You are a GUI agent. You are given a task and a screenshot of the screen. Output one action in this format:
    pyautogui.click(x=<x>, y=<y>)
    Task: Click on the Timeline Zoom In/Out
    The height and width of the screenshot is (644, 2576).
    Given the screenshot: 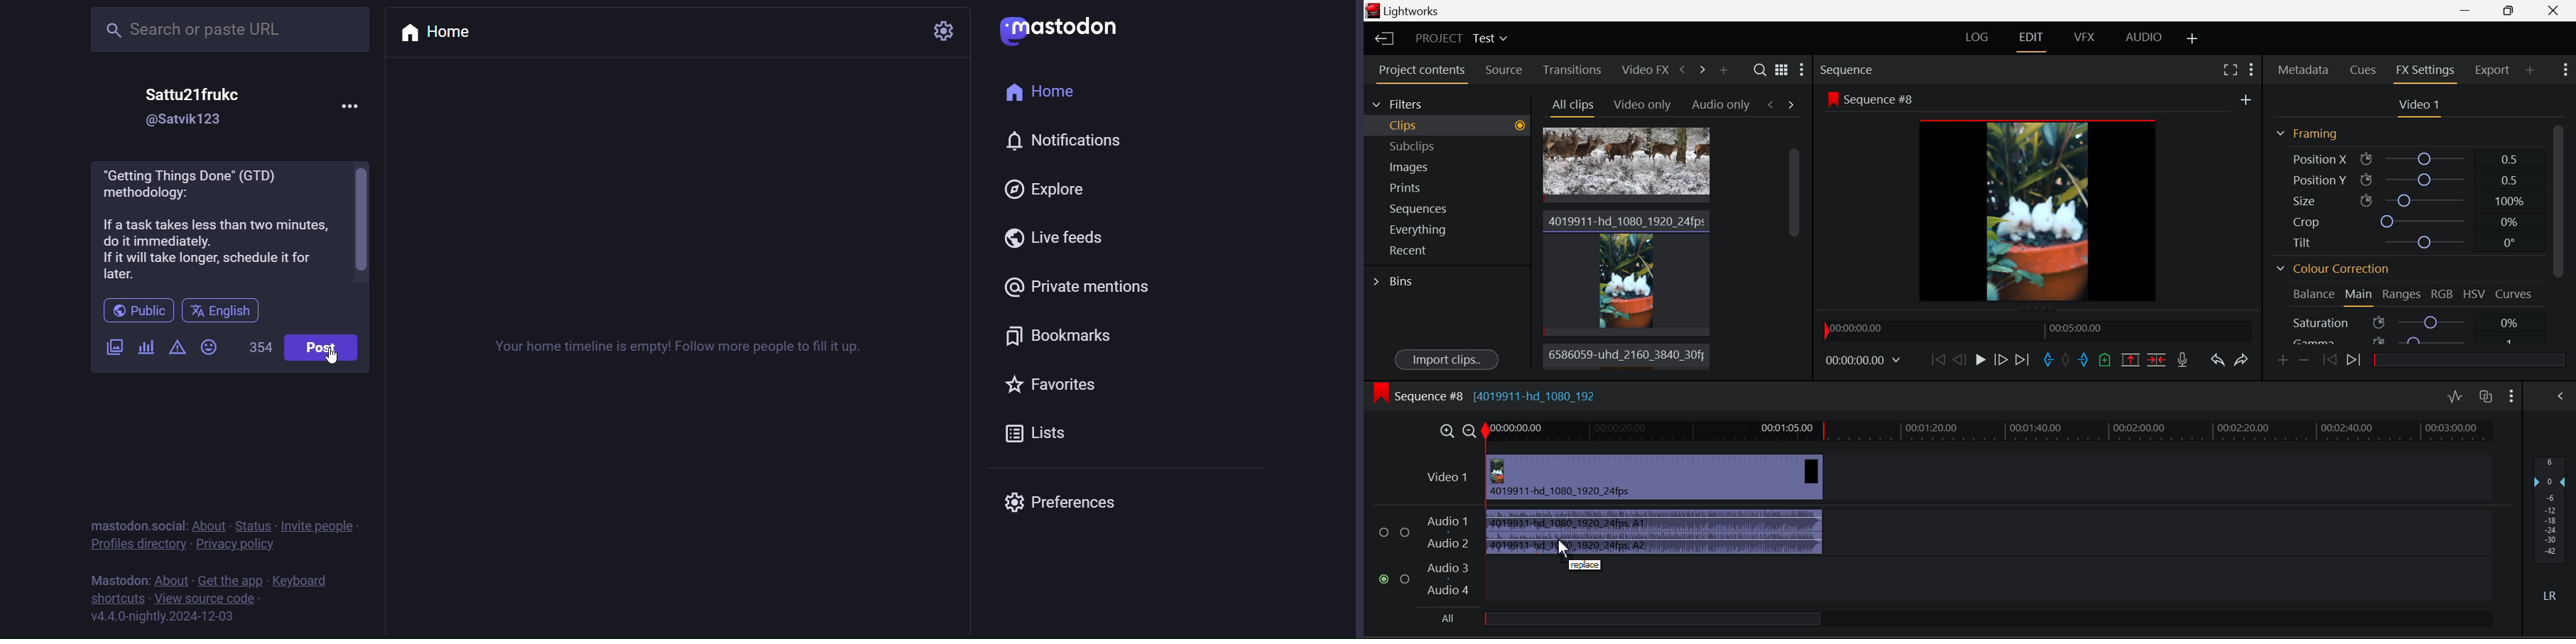 What is the action you would take?
    pyautogui.click(x=1457, y=431)
    